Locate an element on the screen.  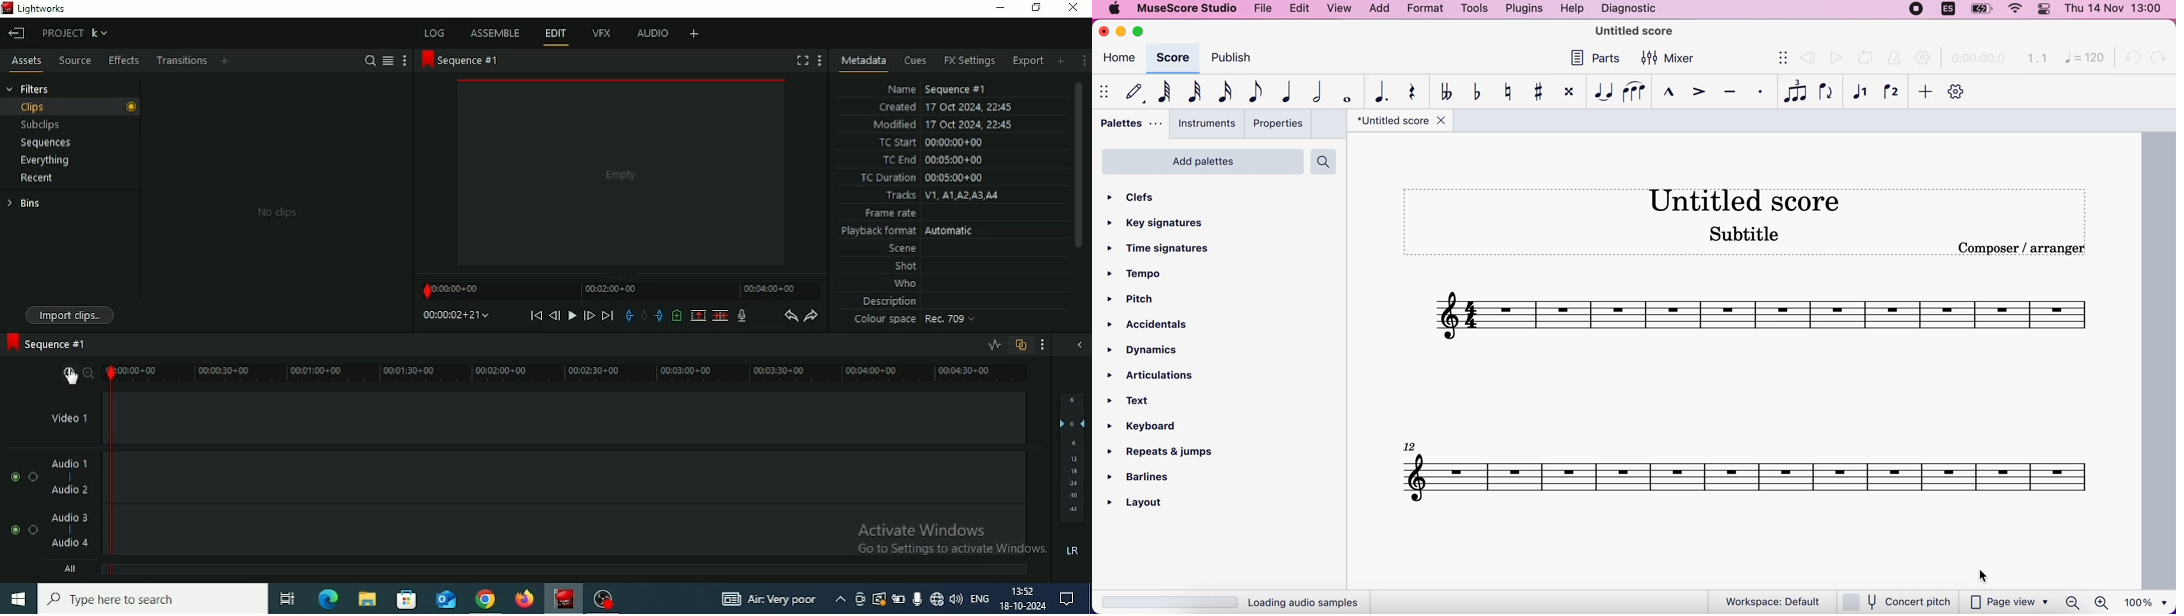
AUDIO is located at coordinates (650, 33).